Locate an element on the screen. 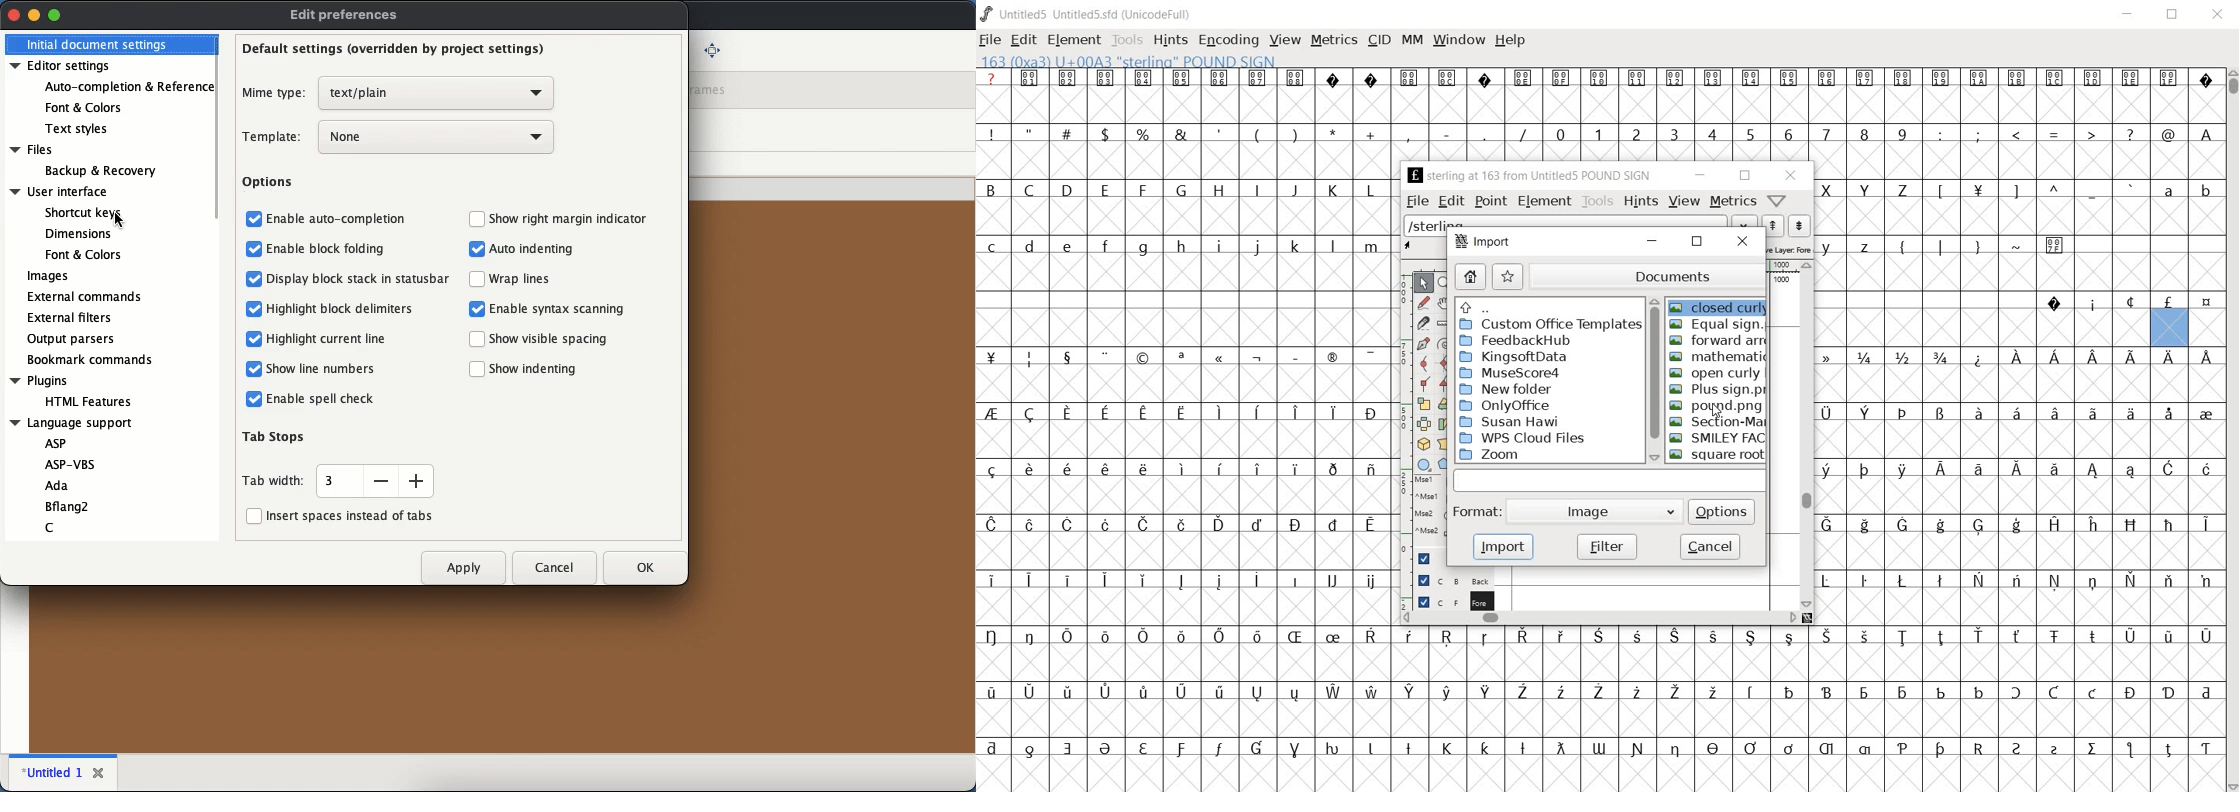 The image size is (2240, 812). Symbol is located at coordinates (2018, 638).